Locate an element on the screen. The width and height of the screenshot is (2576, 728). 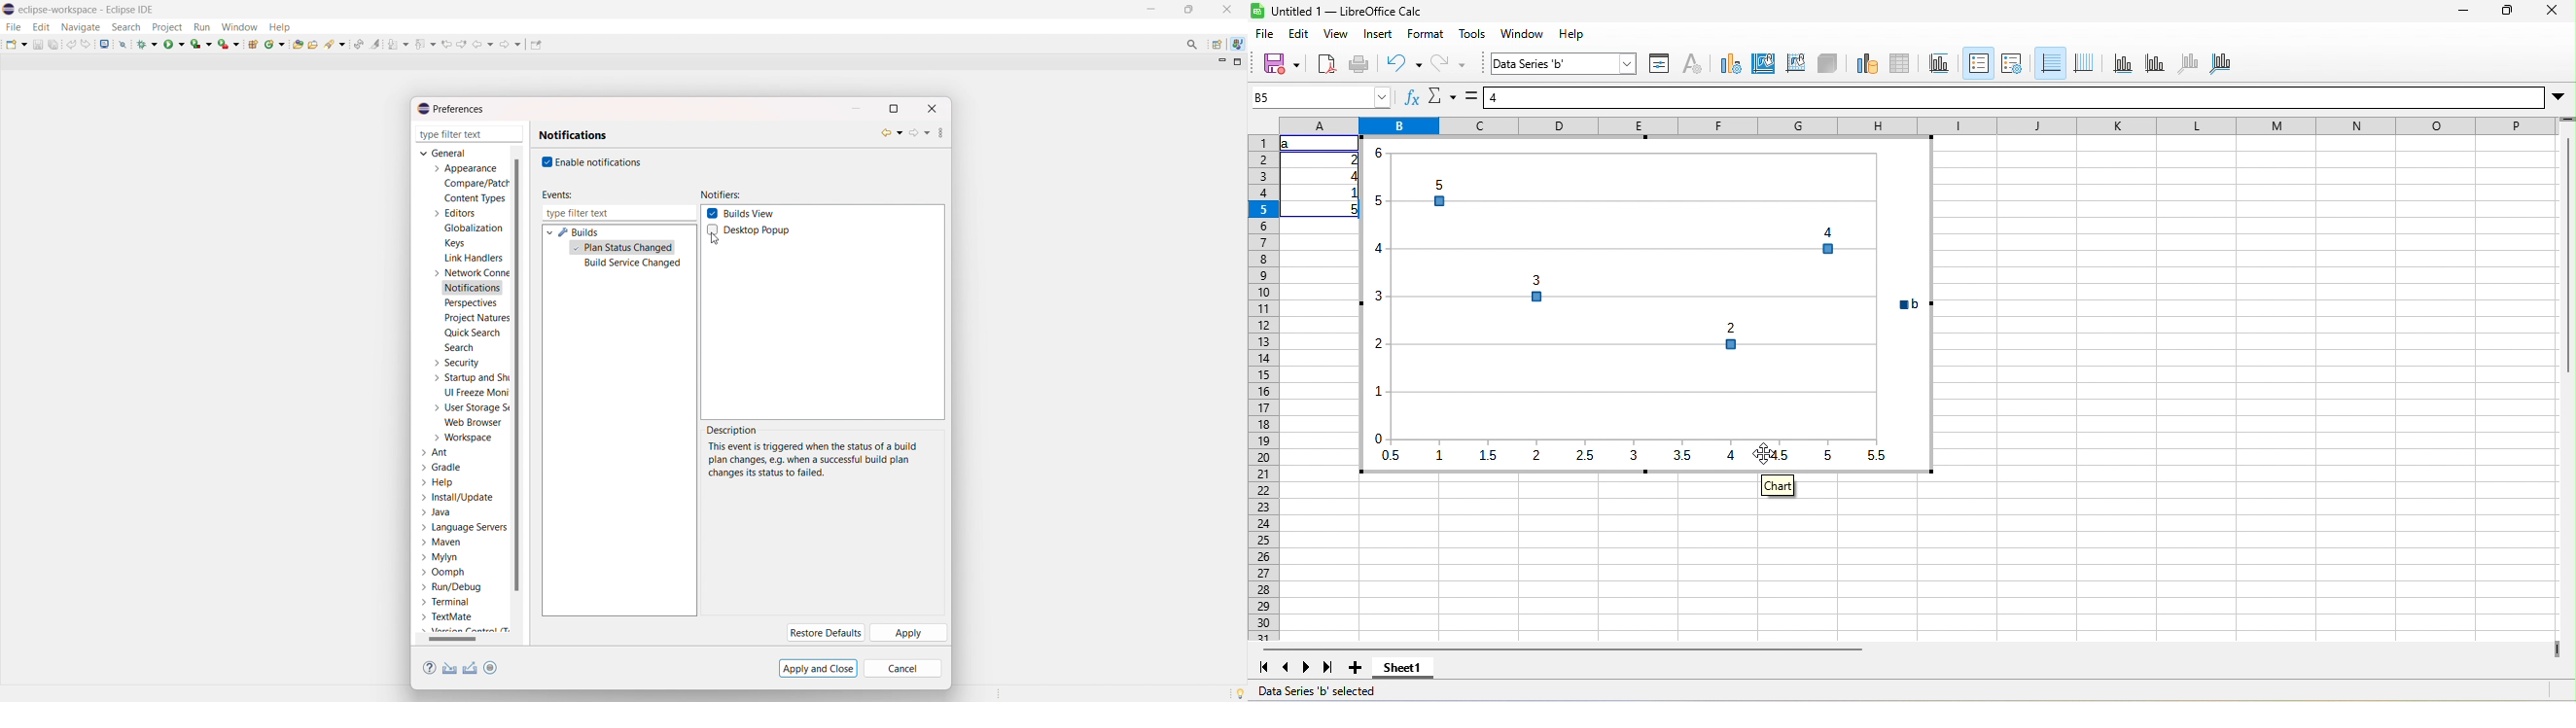
data table is located at coordinates (1900, 65).